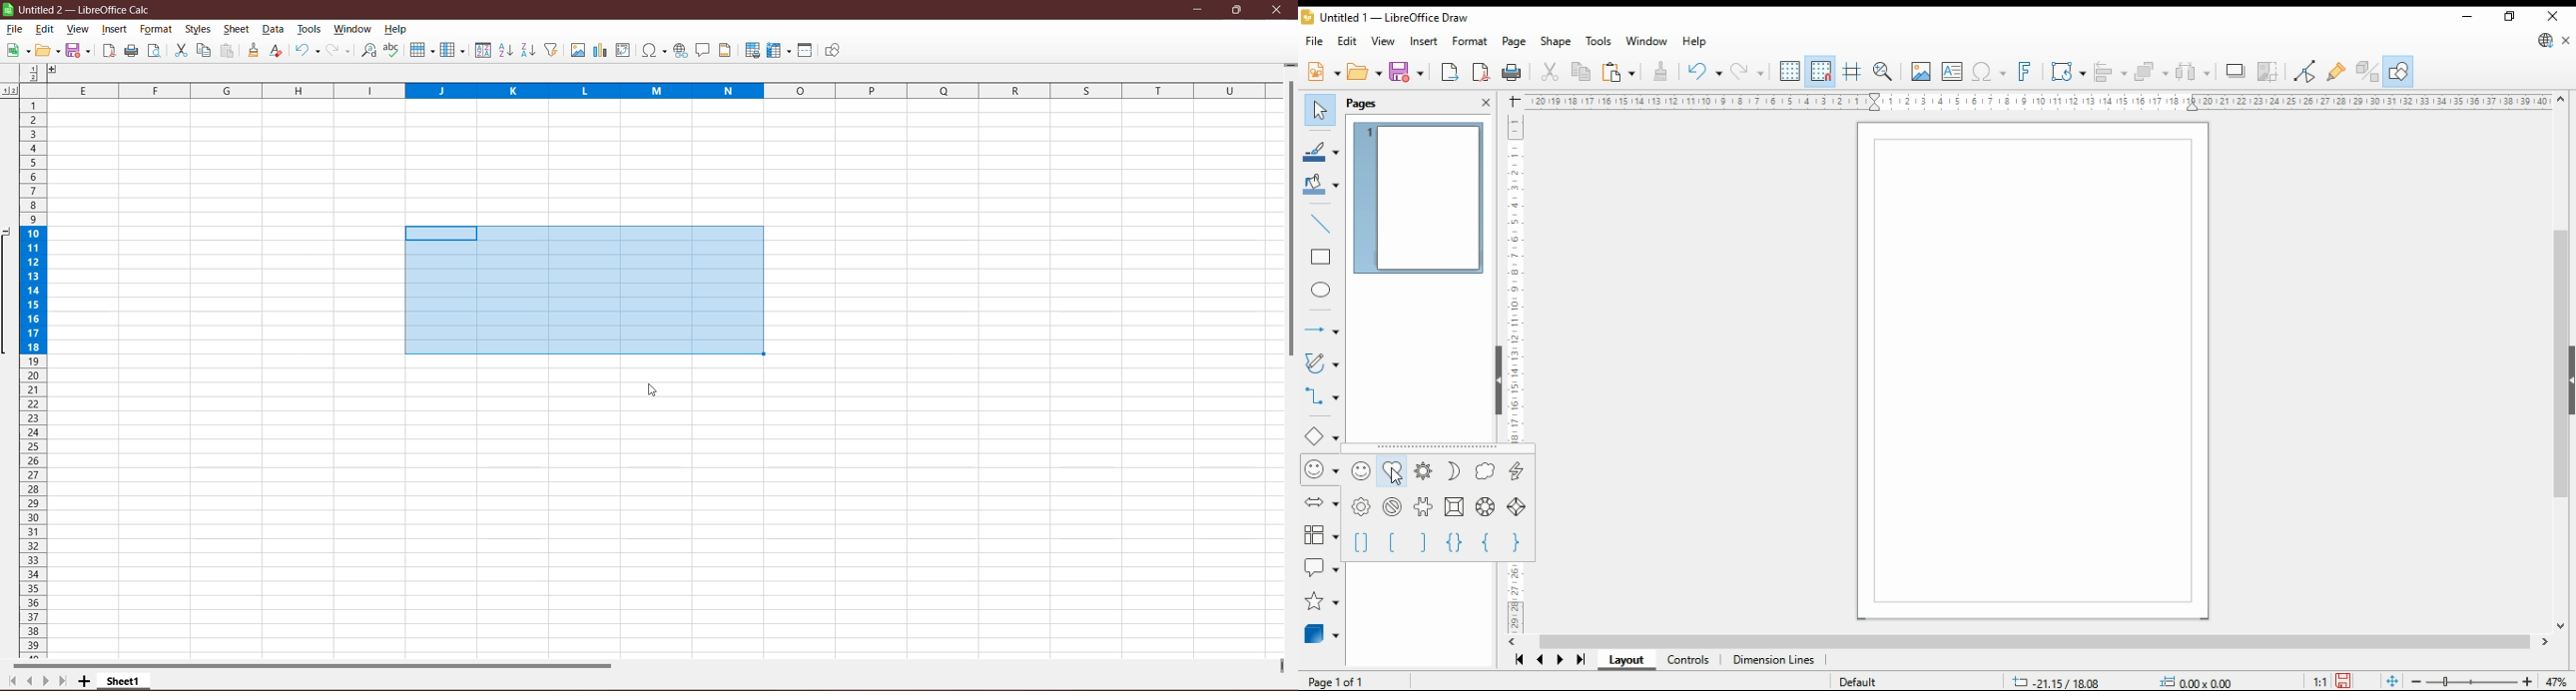 This screenshot has height=700, width=2576. I want to click on close document, so click(2566, 40).